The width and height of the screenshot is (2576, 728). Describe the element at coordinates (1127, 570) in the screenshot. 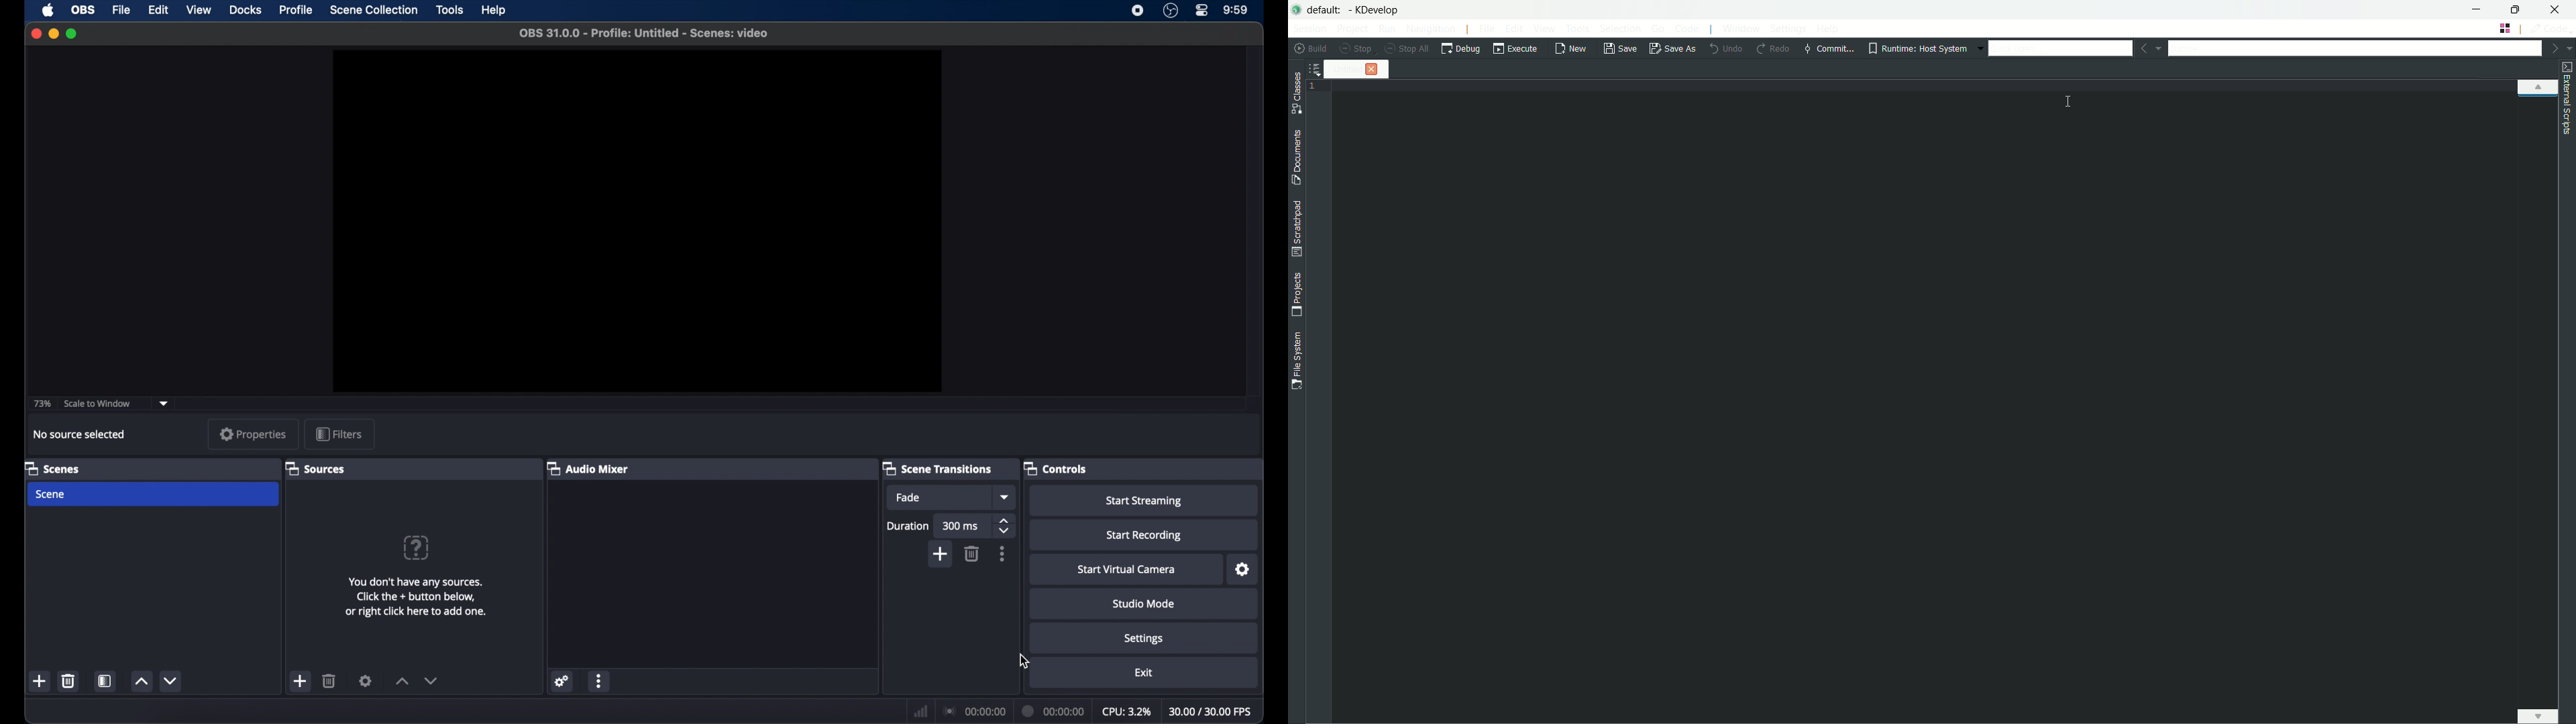

I see `start virtual camera` at that location.